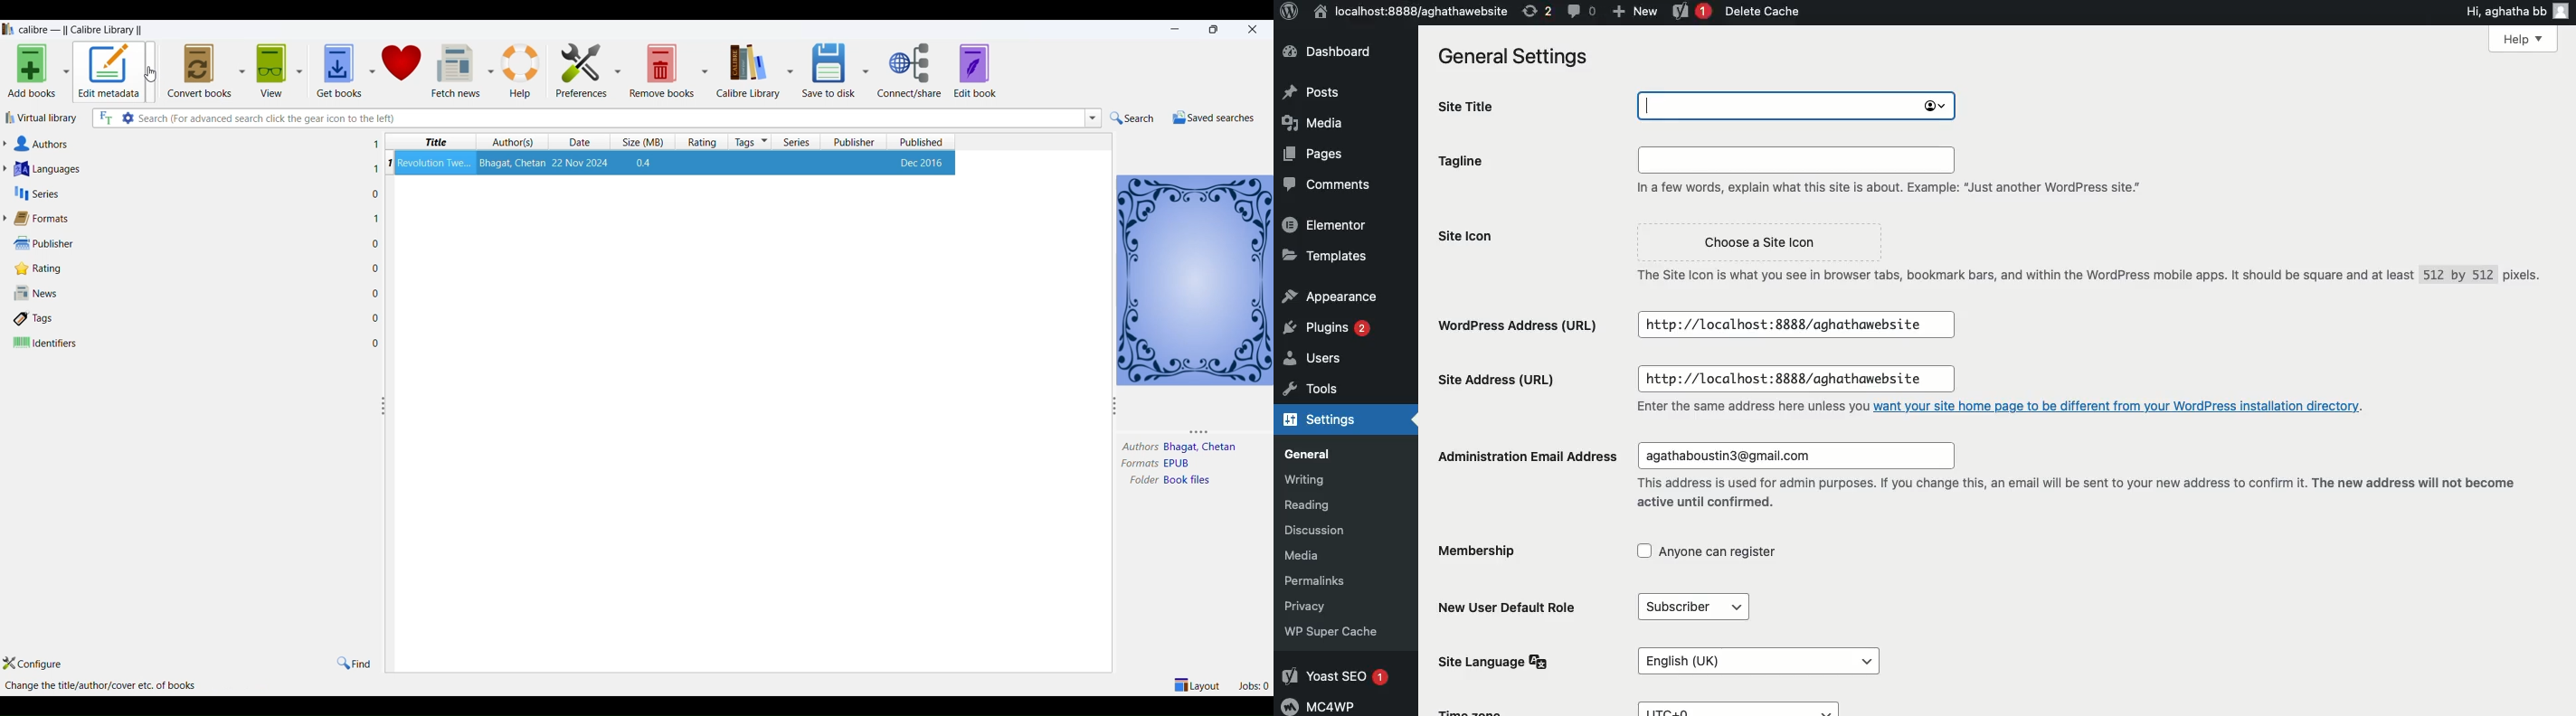 The image size is (2576, 728). Describe the element at coordinates (2524, 39) in the screenshot. I see `Help` at that location.